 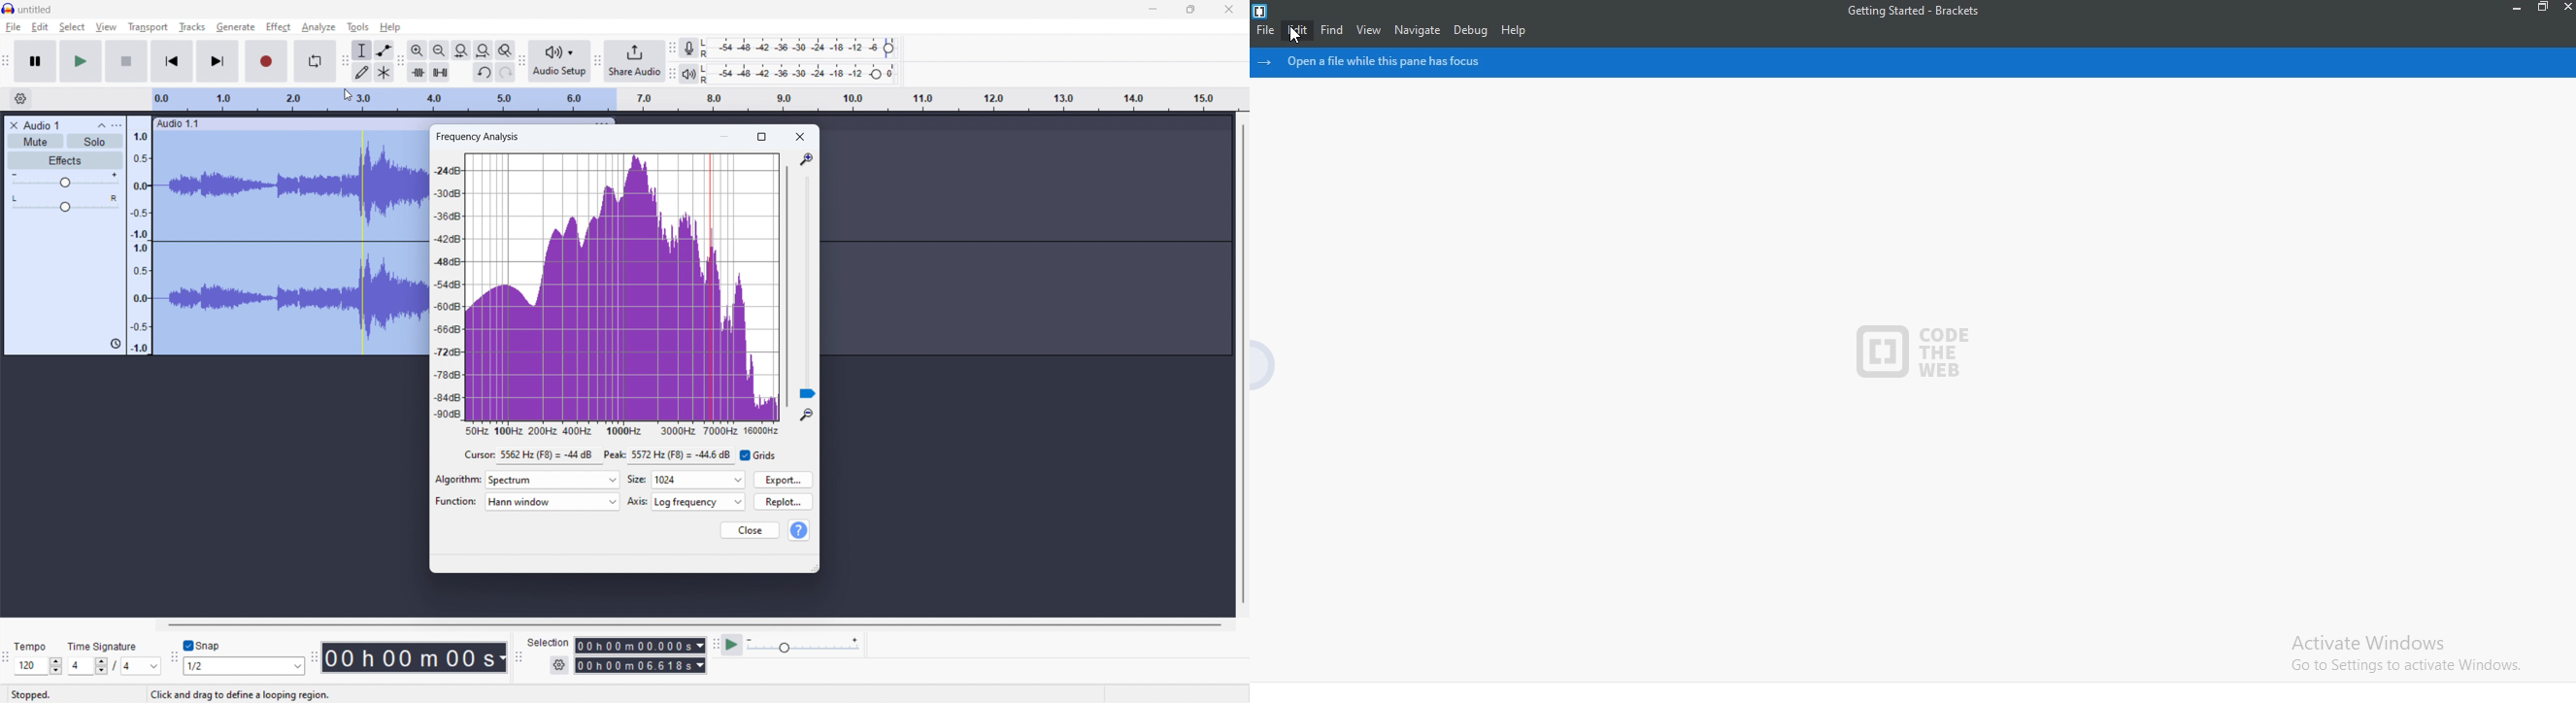 What do you see at coordinates (108, 645) in the screenshot?
I see `Time signature` at bounding box center [108, 645].